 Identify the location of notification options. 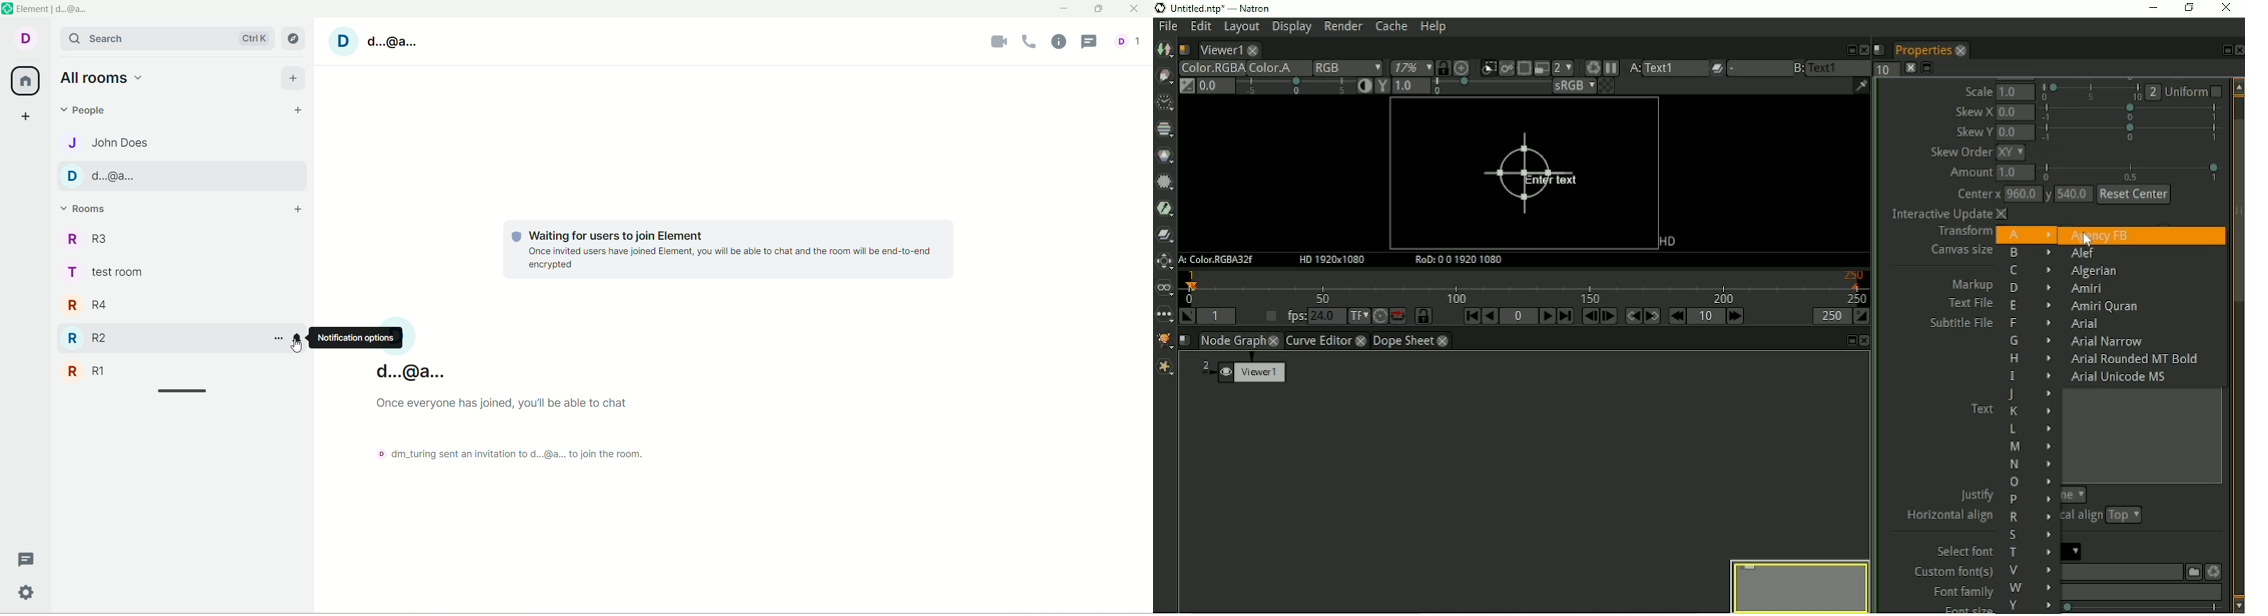
(300, 341).